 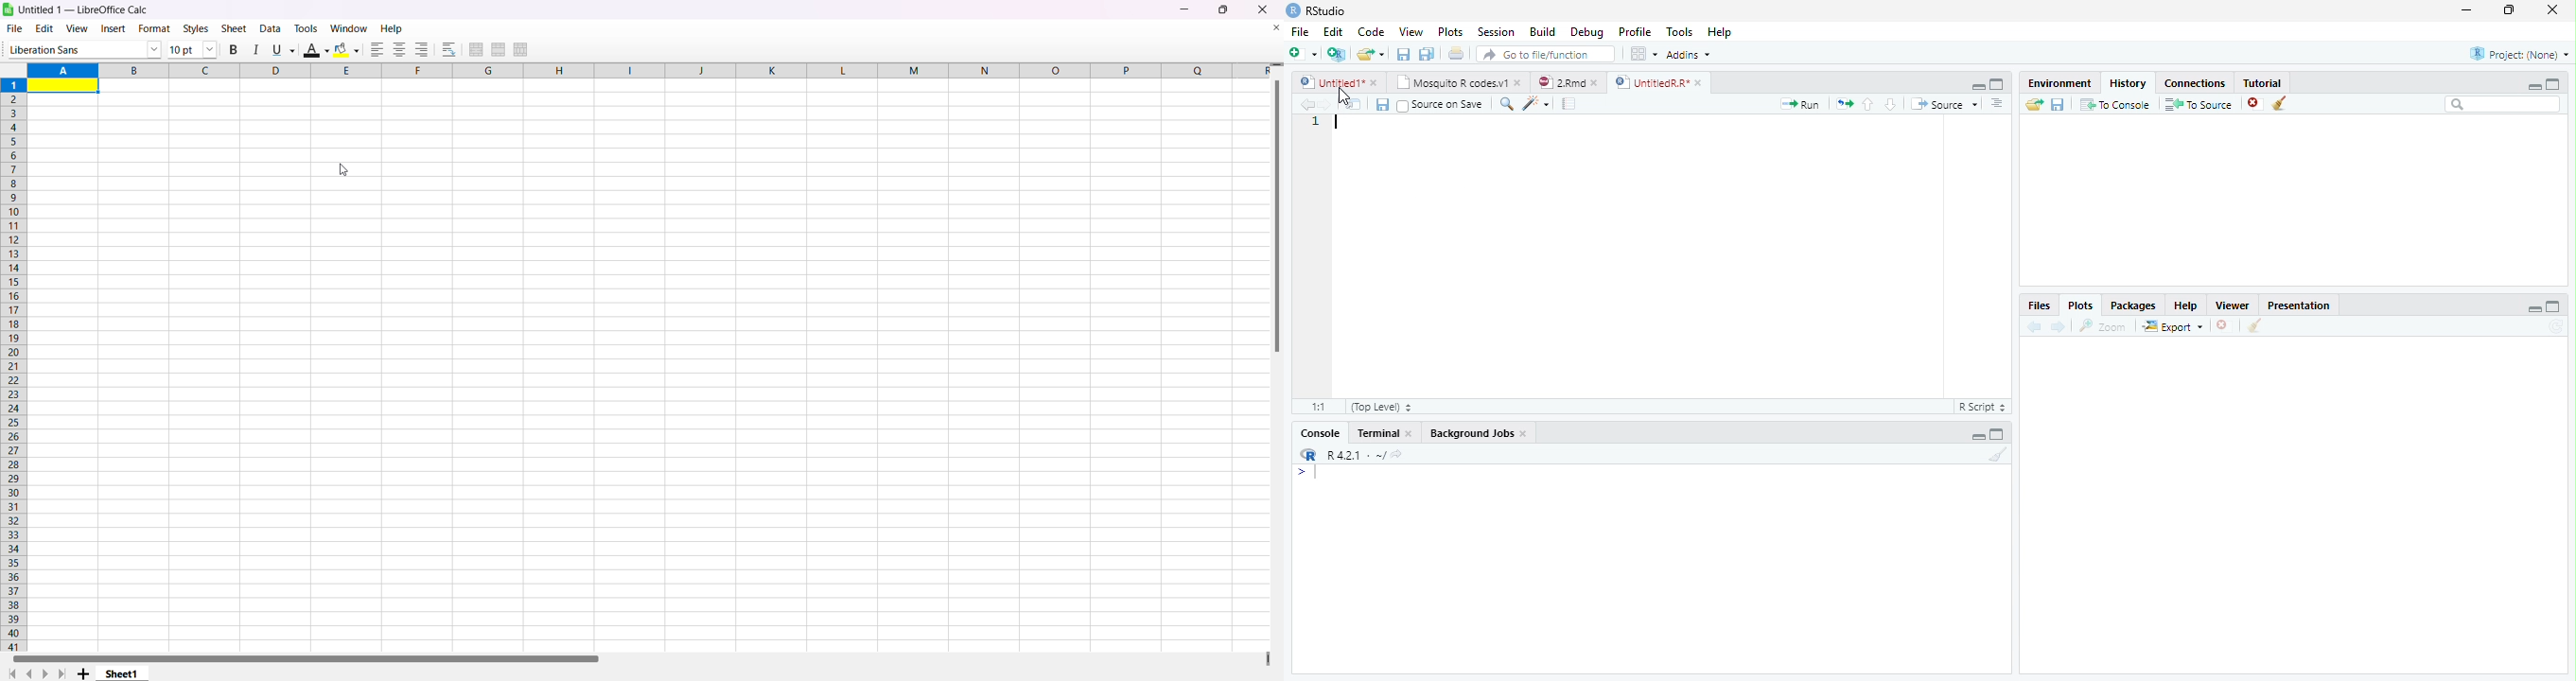 What do you see at coordinates (451, 48) in the screenshot?
I see `wrap text` at bounding box center [451, 48].